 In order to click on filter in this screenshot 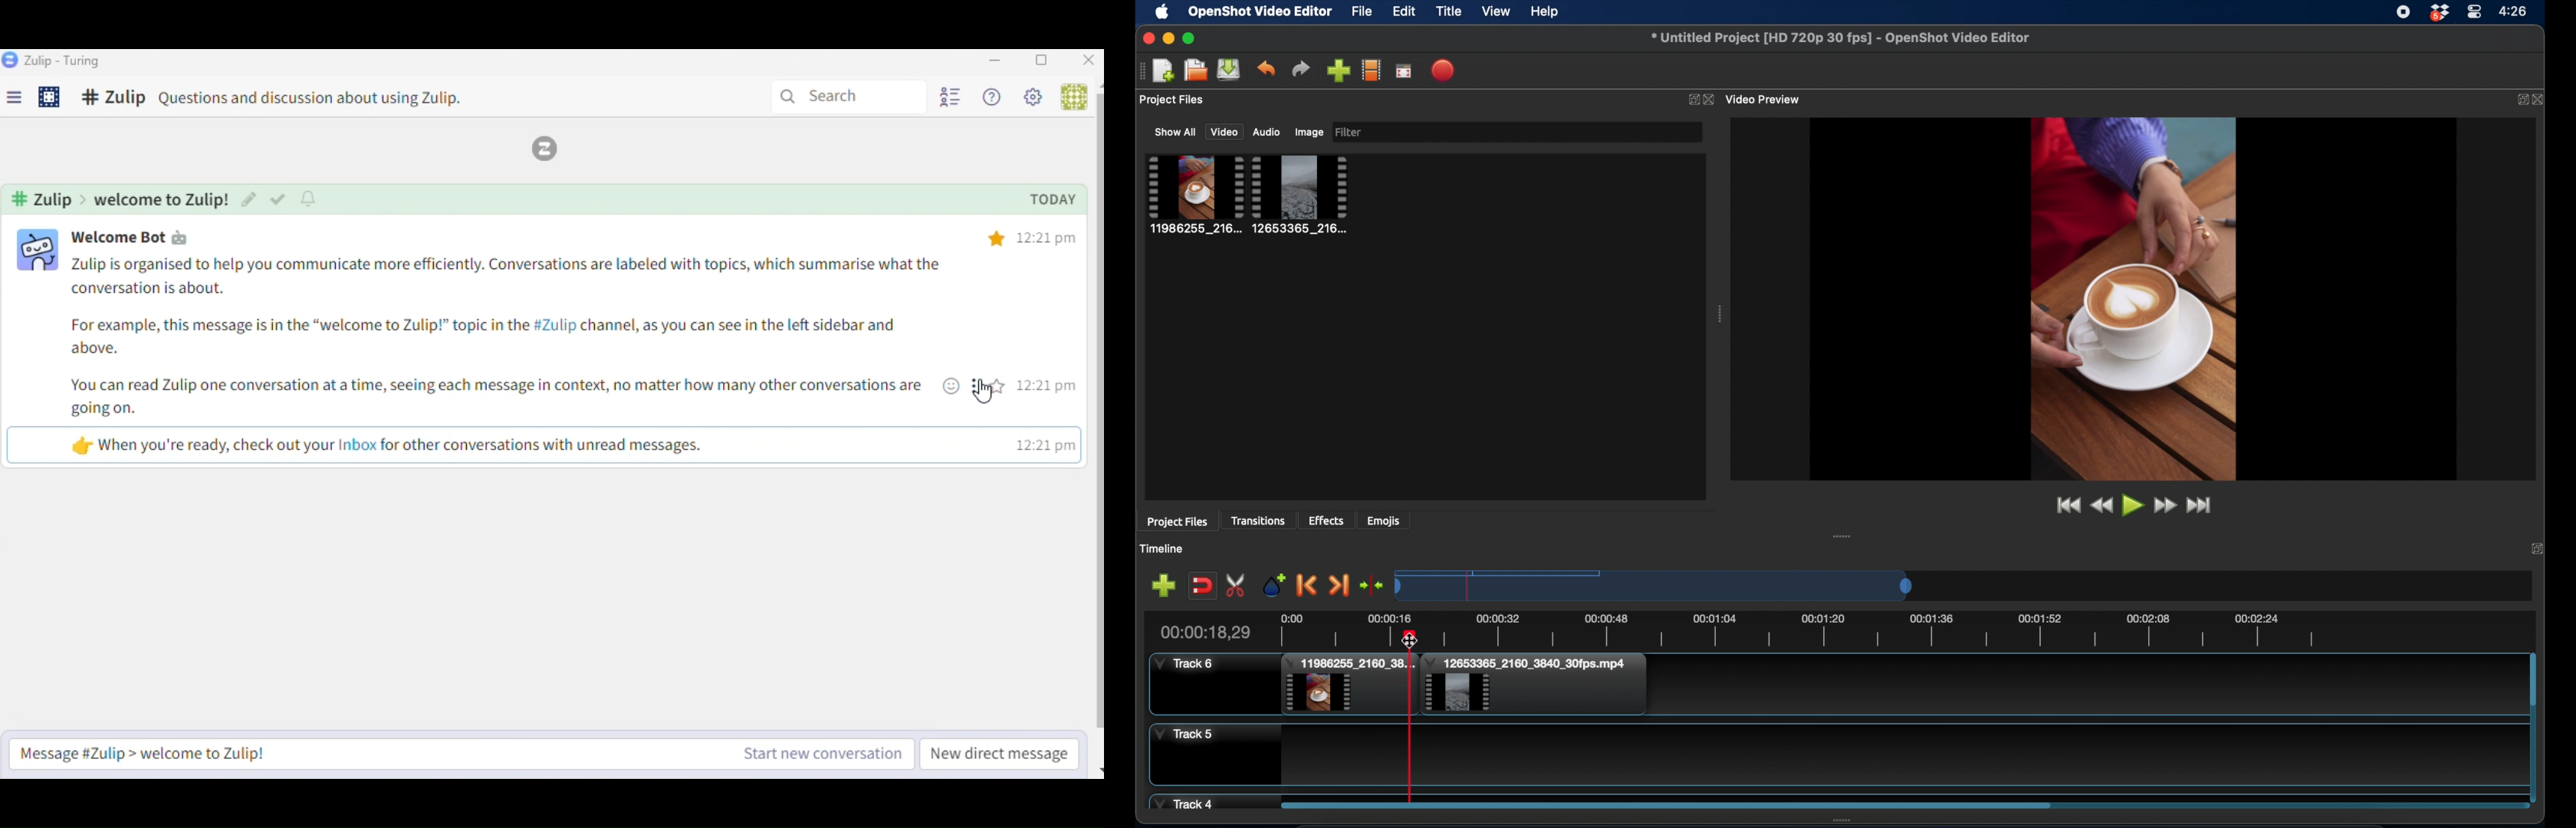, I will do `click(1349, 133)`.